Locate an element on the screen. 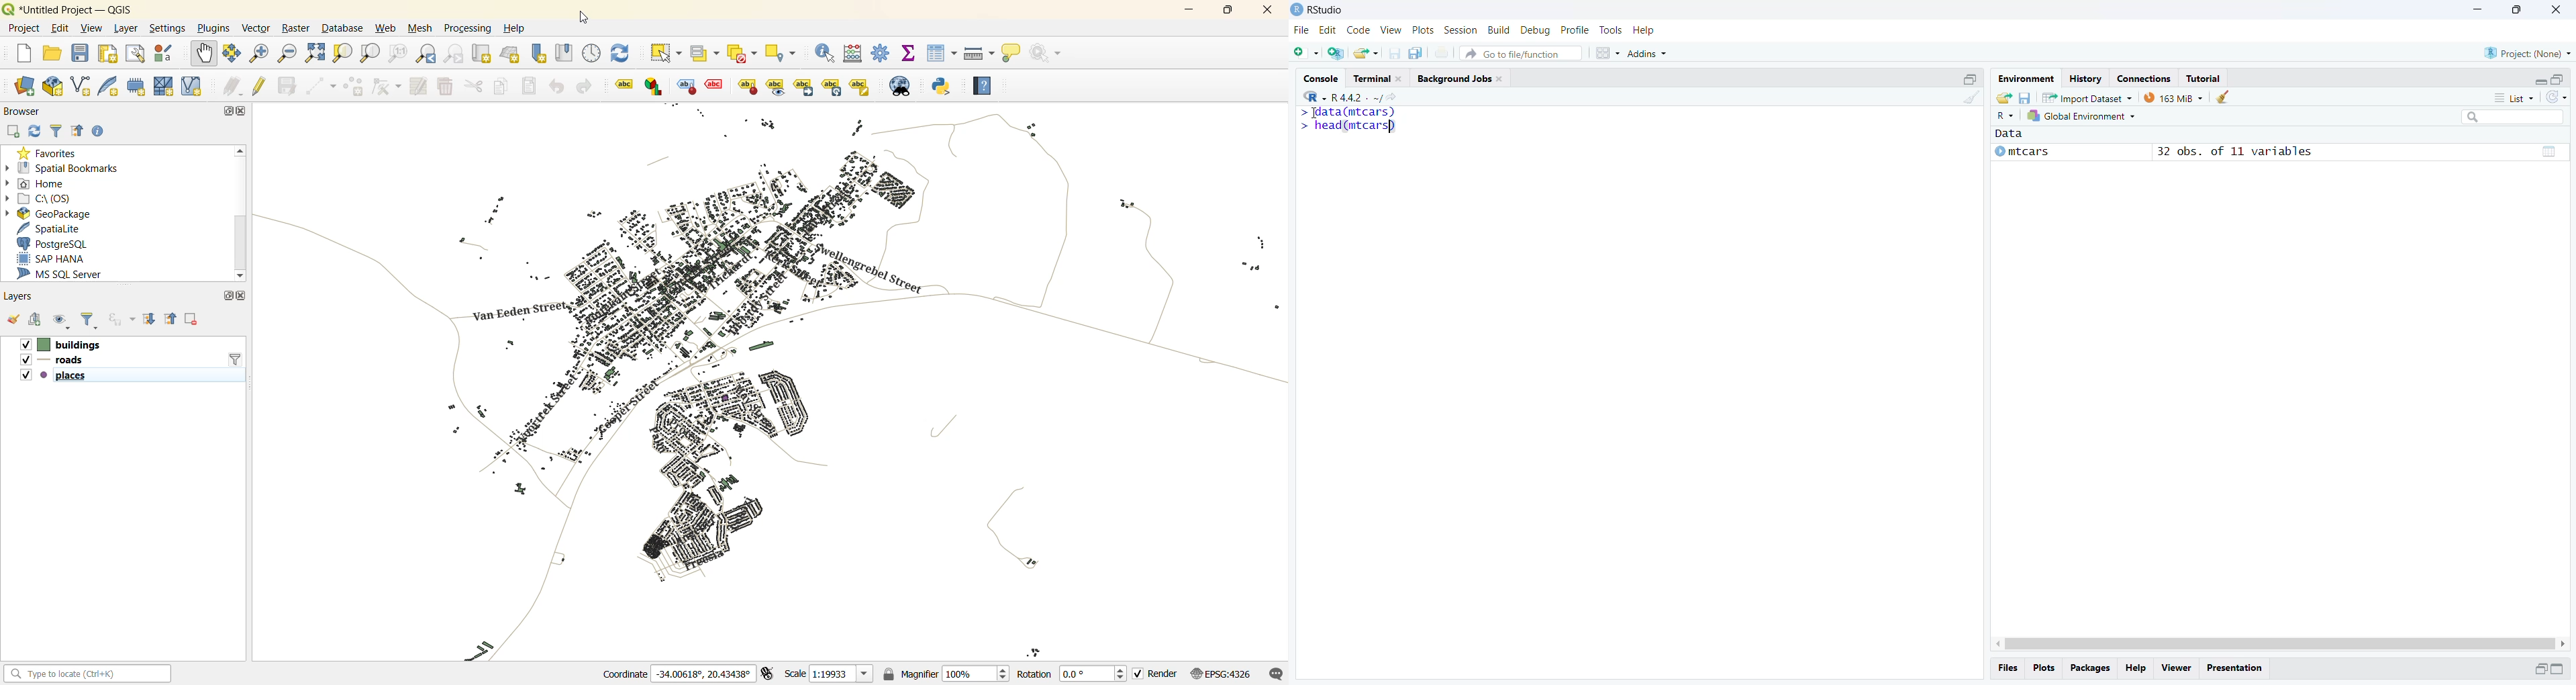 The image size is (2576, 700). add is located at coordinates (33, 318).